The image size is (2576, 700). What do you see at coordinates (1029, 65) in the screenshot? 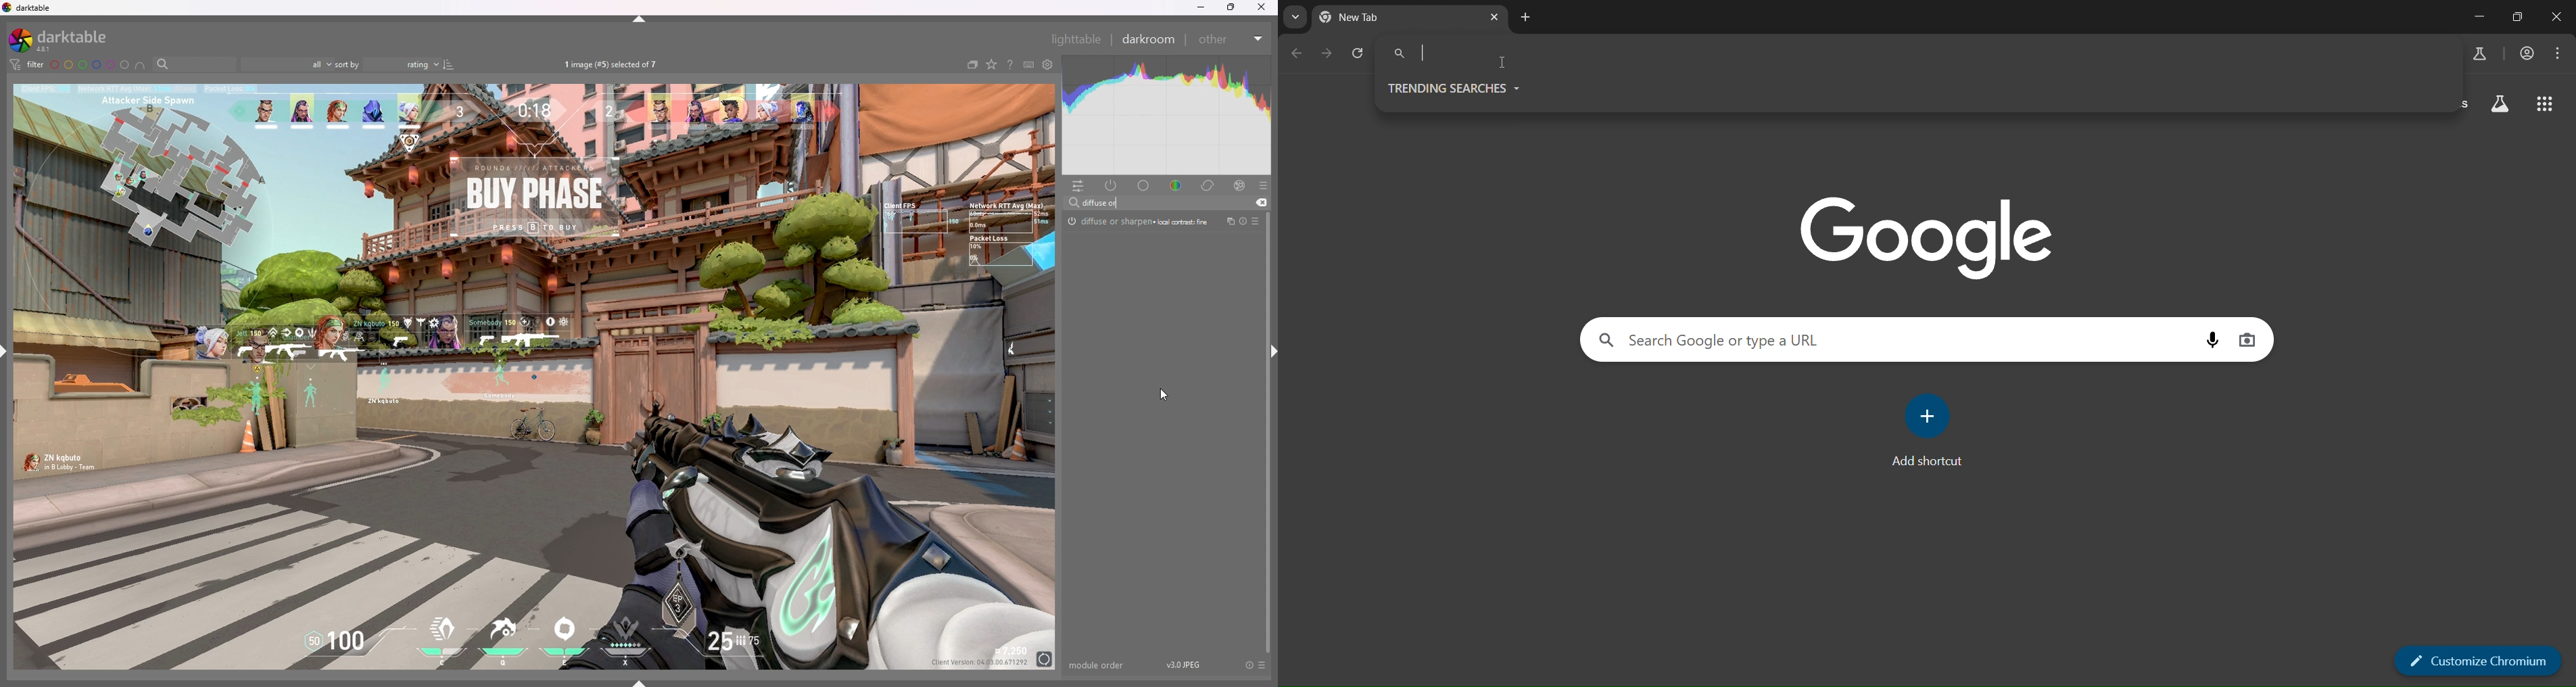
I see `keyboard shortcut` at bounding box center [1029, 65].